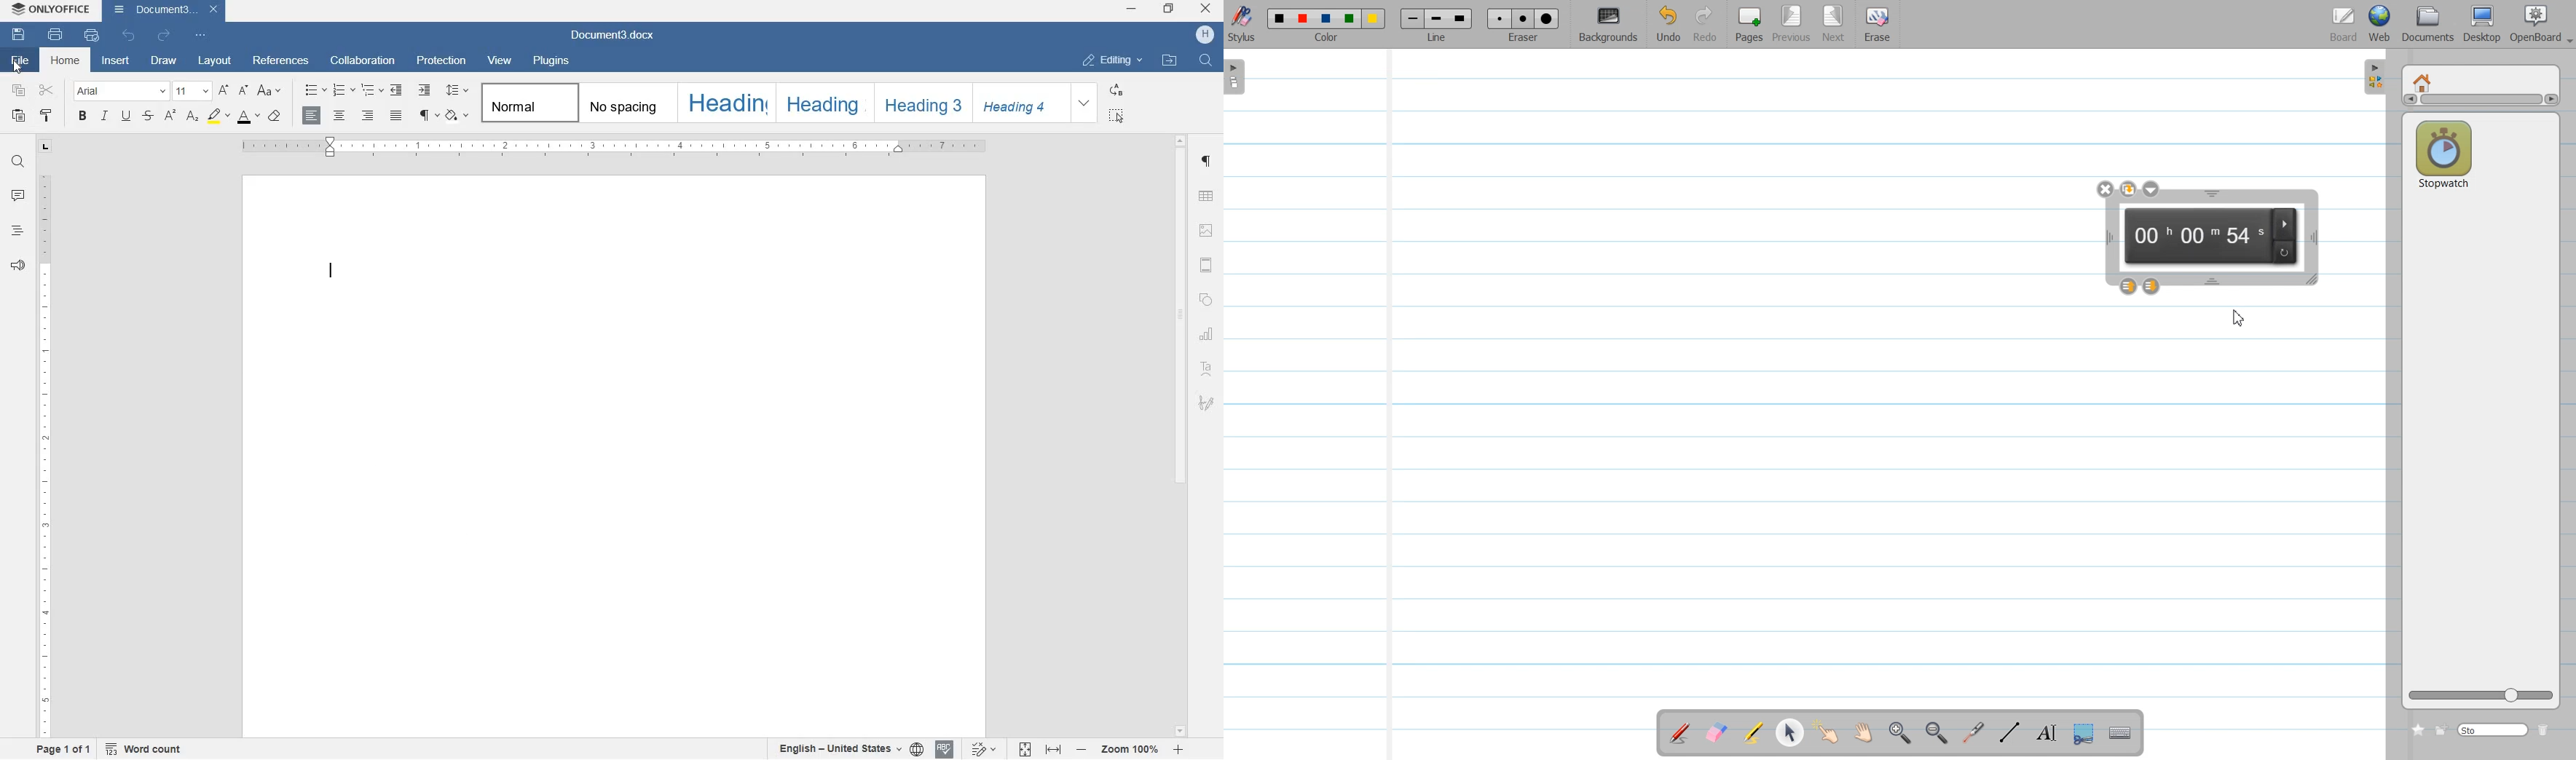 This screenshot has height=784, width=2576. I want to click on fit to page, so click(1024, 748).